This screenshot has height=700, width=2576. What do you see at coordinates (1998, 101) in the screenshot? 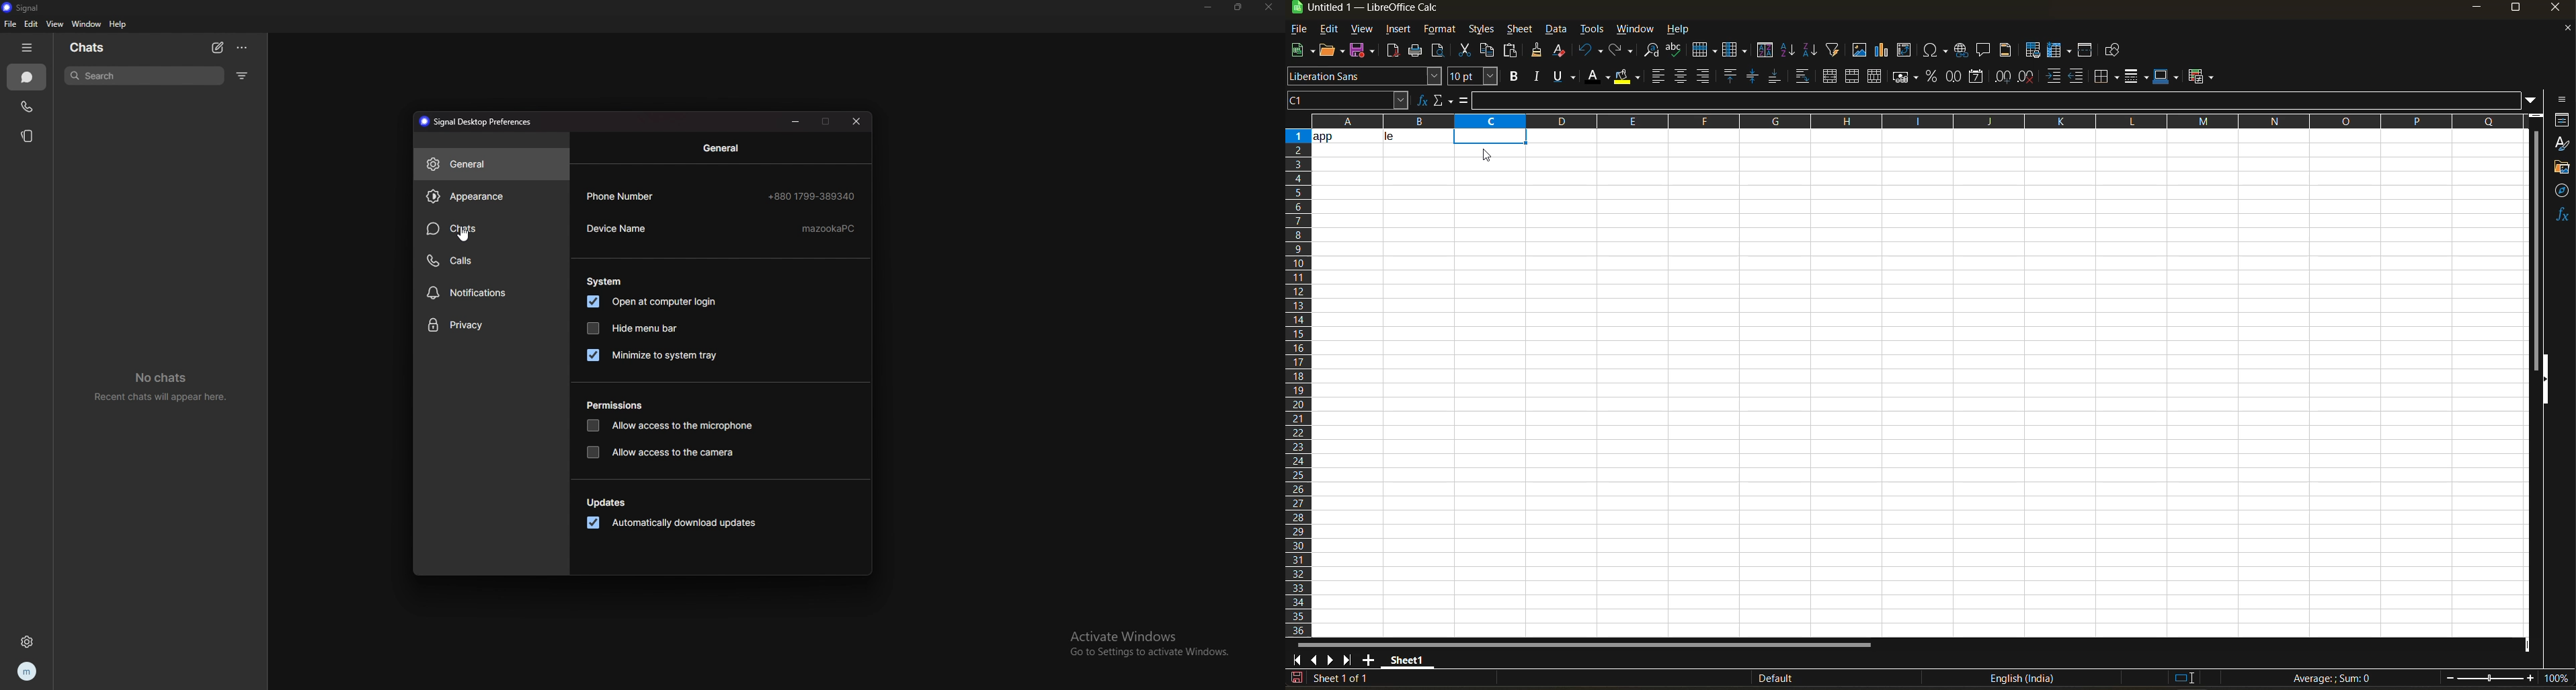
I see `input line` at bounding box center [1998, 101].